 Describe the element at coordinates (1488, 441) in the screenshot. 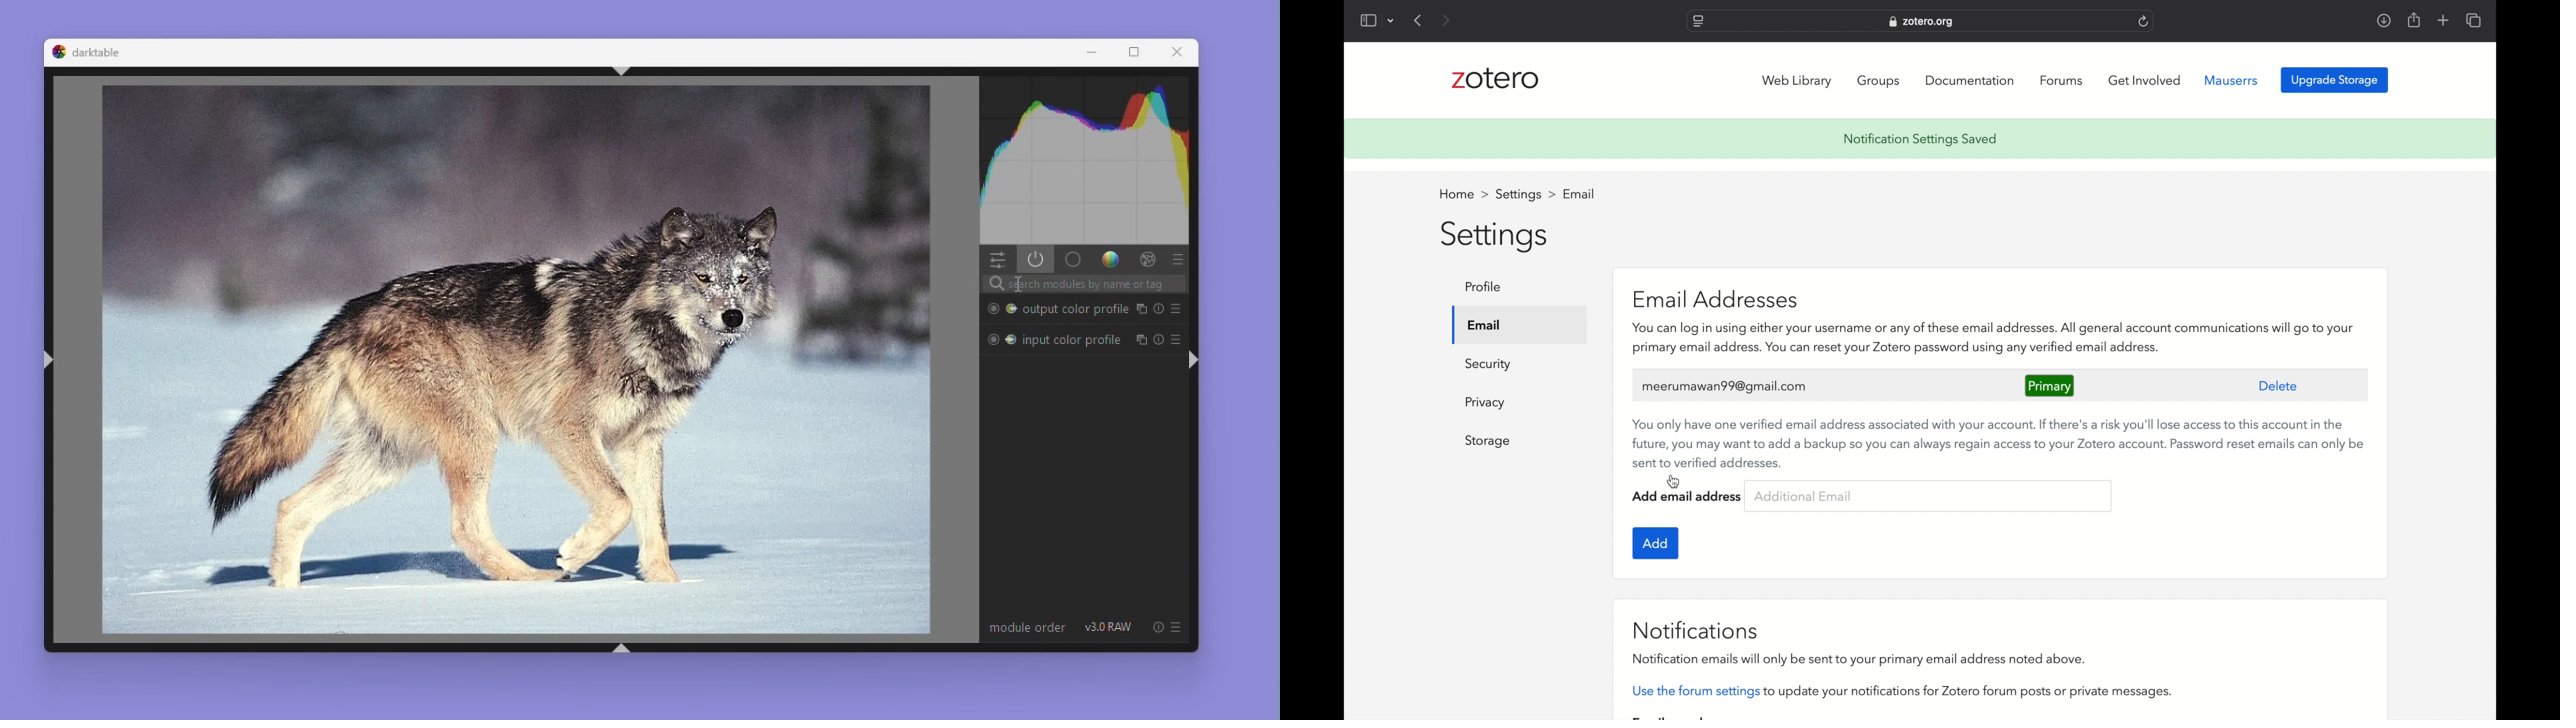

I see `storage` at that location.